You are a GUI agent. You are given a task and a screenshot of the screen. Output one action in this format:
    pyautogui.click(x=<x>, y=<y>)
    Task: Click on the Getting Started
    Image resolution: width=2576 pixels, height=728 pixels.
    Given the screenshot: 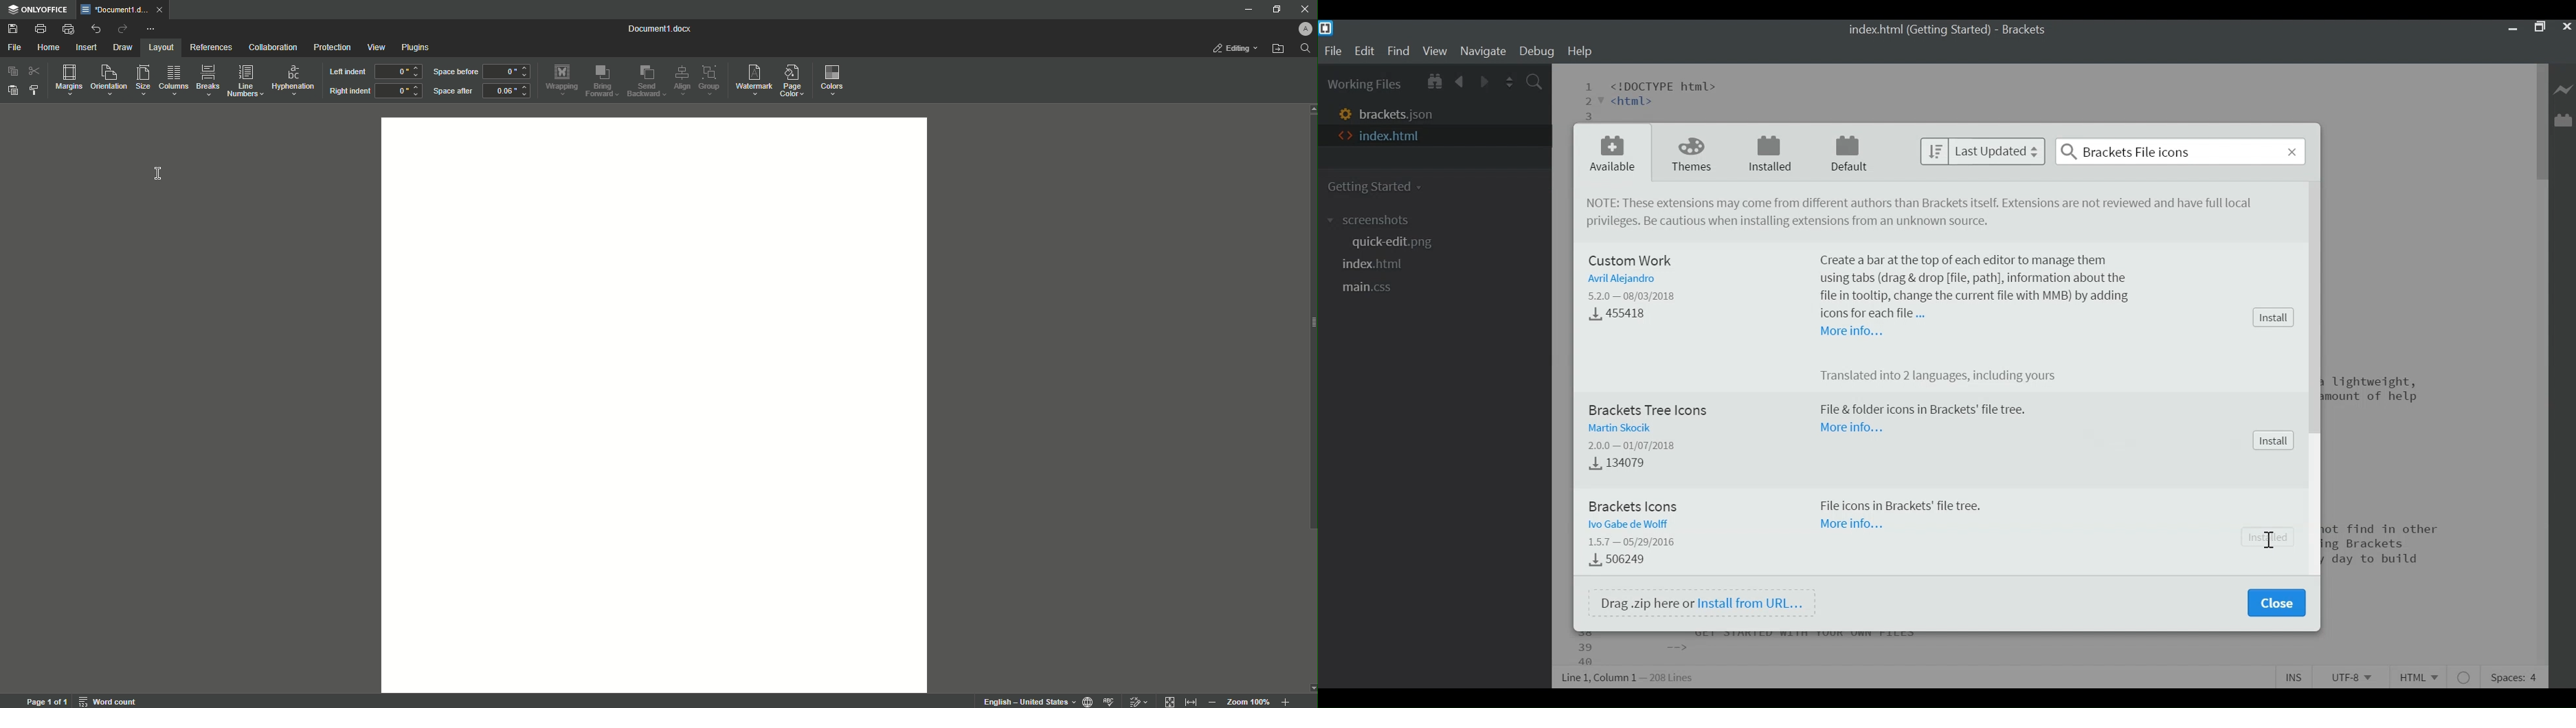 What is the action you would take?
    pyautogui.click(x=1377, y=186)
    